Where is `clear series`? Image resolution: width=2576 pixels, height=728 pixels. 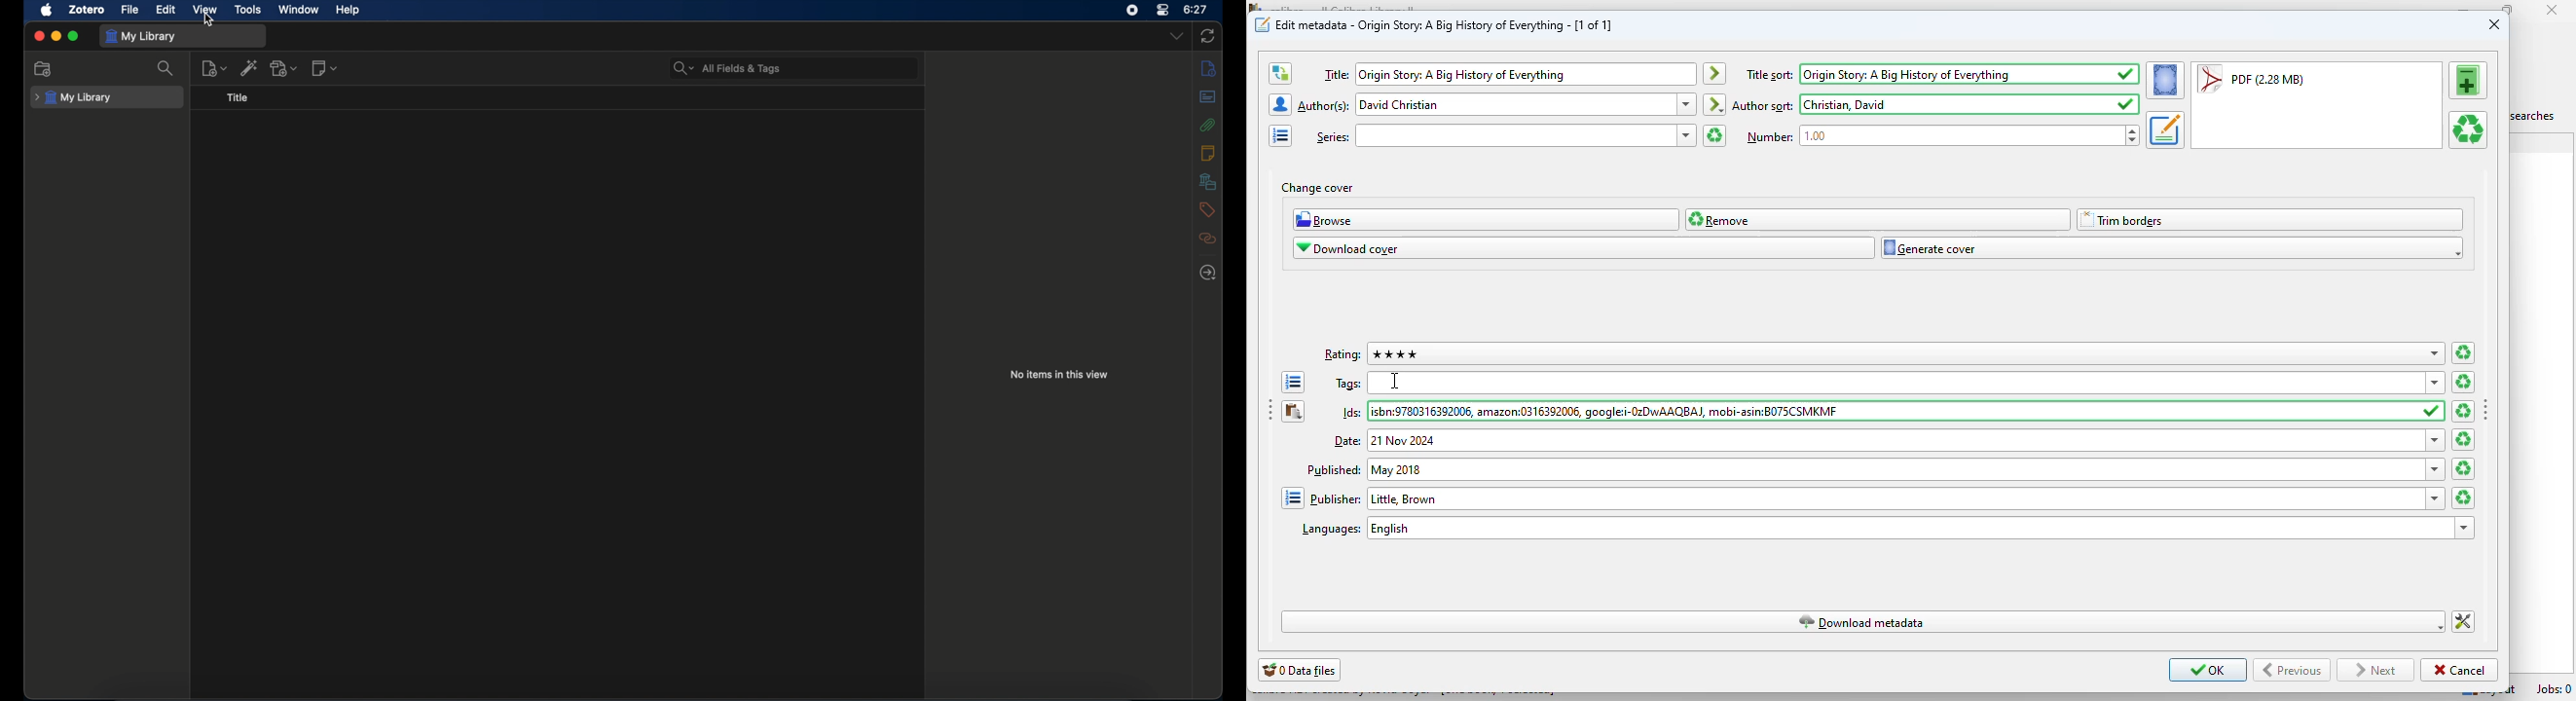
clear series is located at coordinates (1714, 135).